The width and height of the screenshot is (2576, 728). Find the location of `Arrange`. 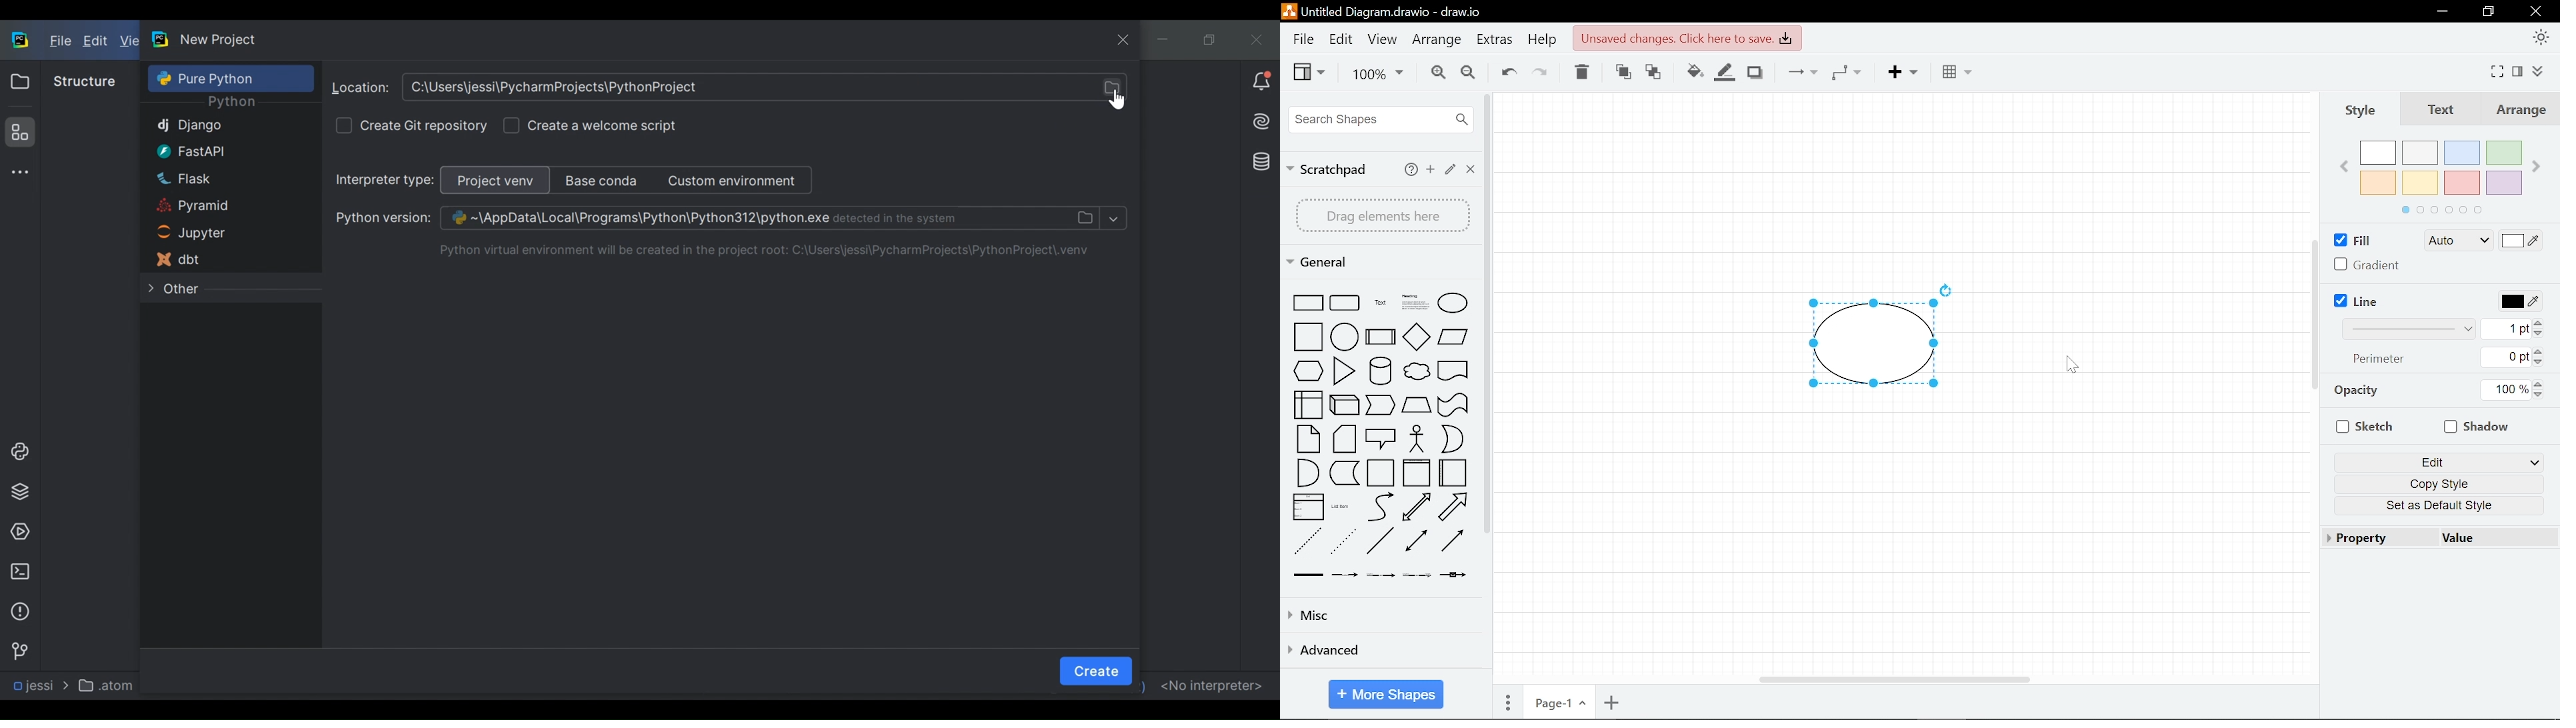

Arrange is located at coordinates (2519, 111).